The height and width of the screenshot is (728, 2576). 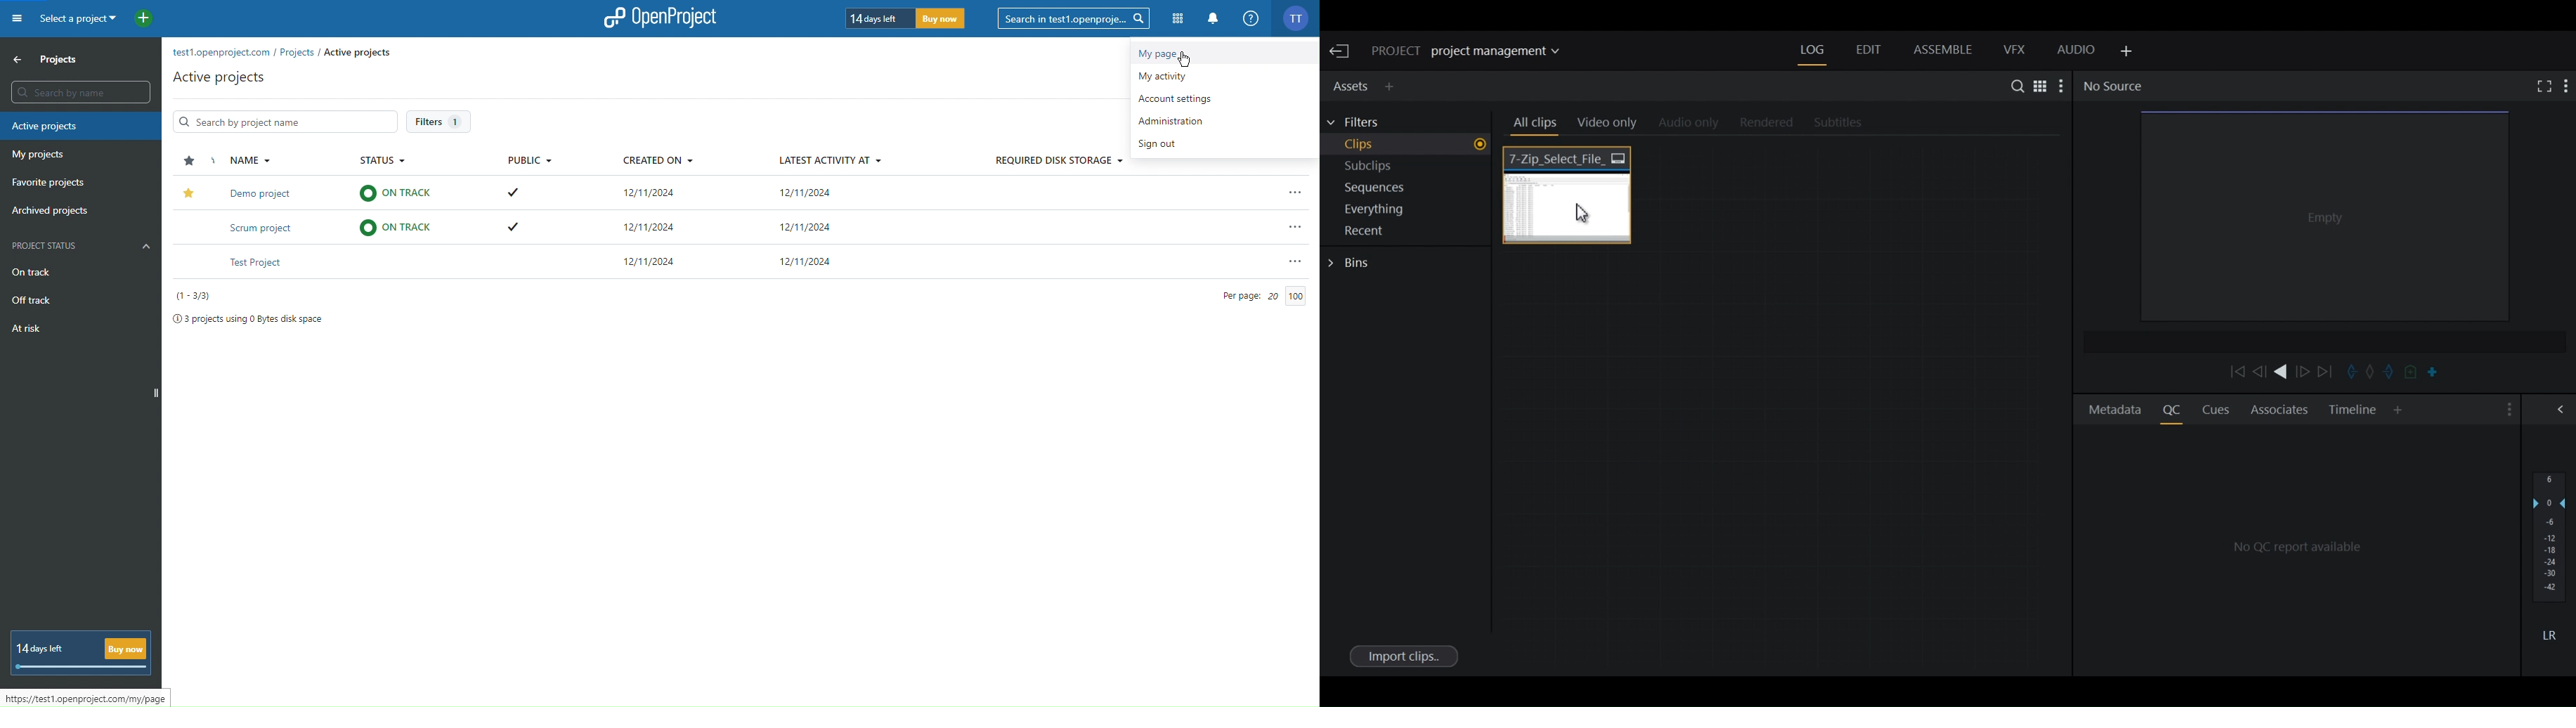 What do you see at coordinates (1778, 400) in the screenshot?
I see `Clips Thumbnail` at bounding box center [1778, 400].